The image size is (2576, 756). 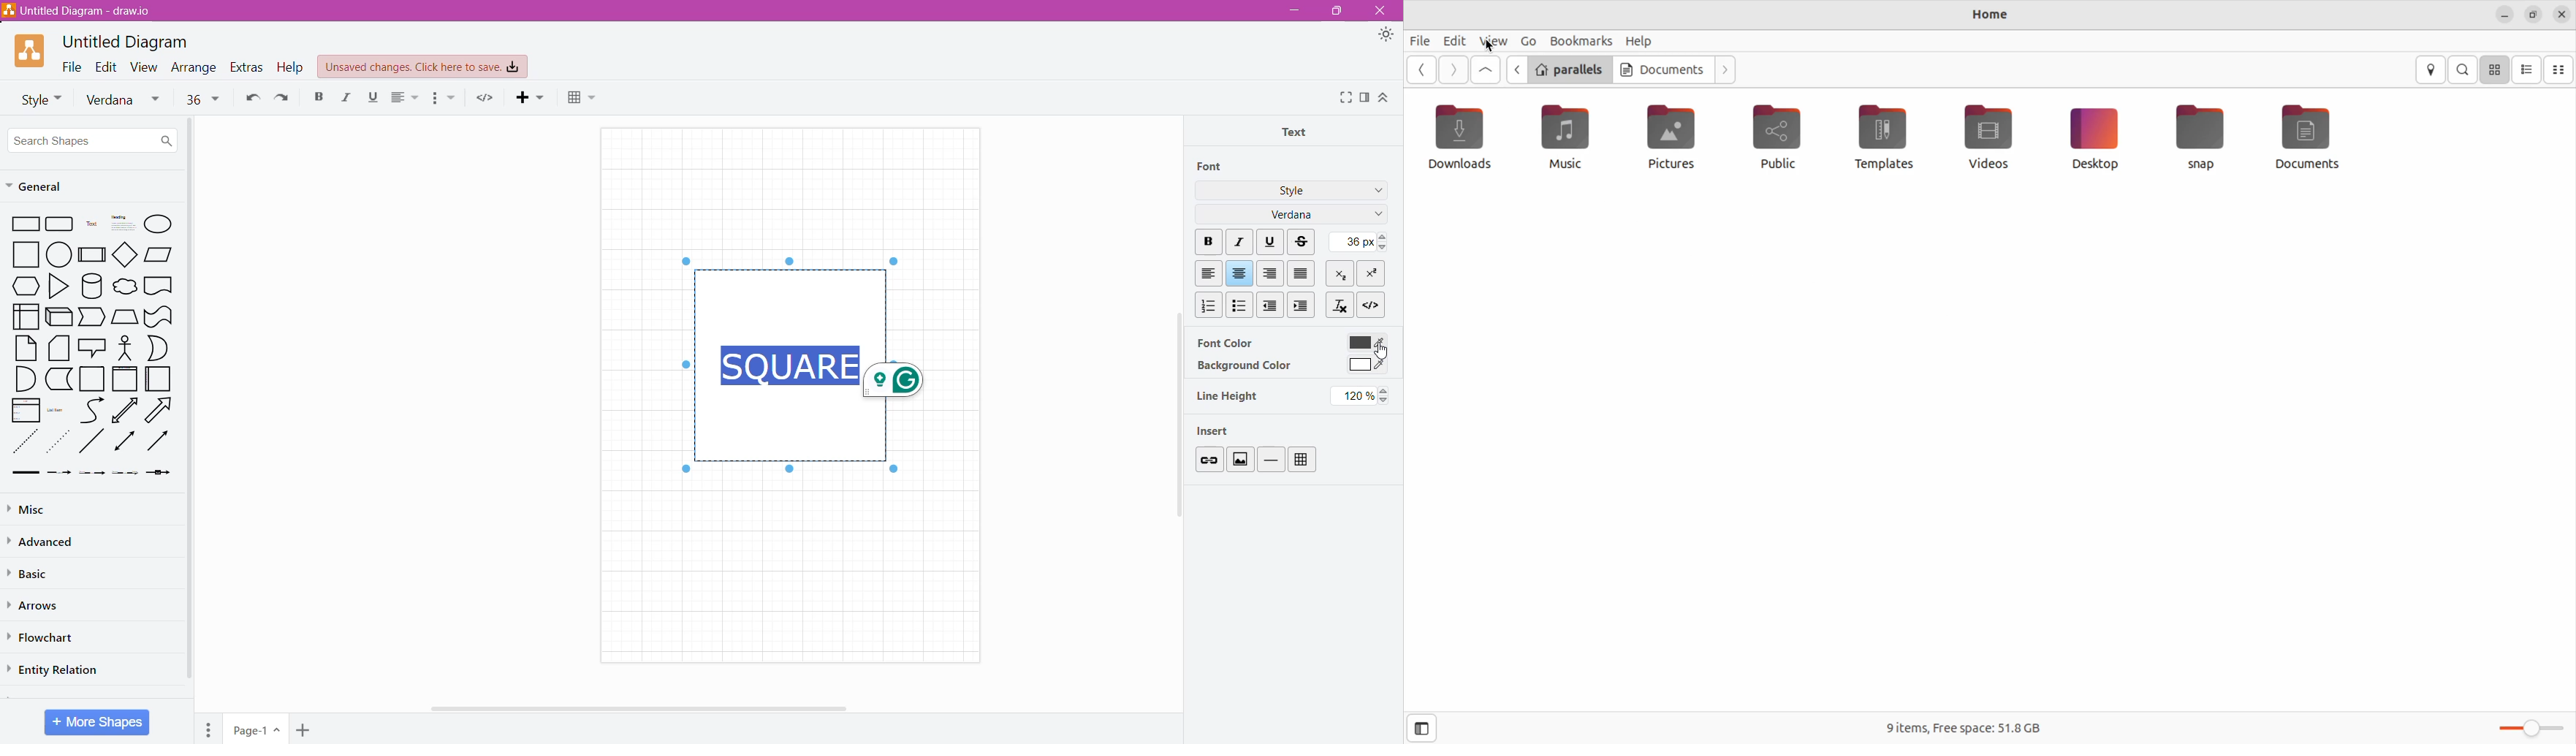 I want to click on Dotted Arrow , so click(x=58, y=442).